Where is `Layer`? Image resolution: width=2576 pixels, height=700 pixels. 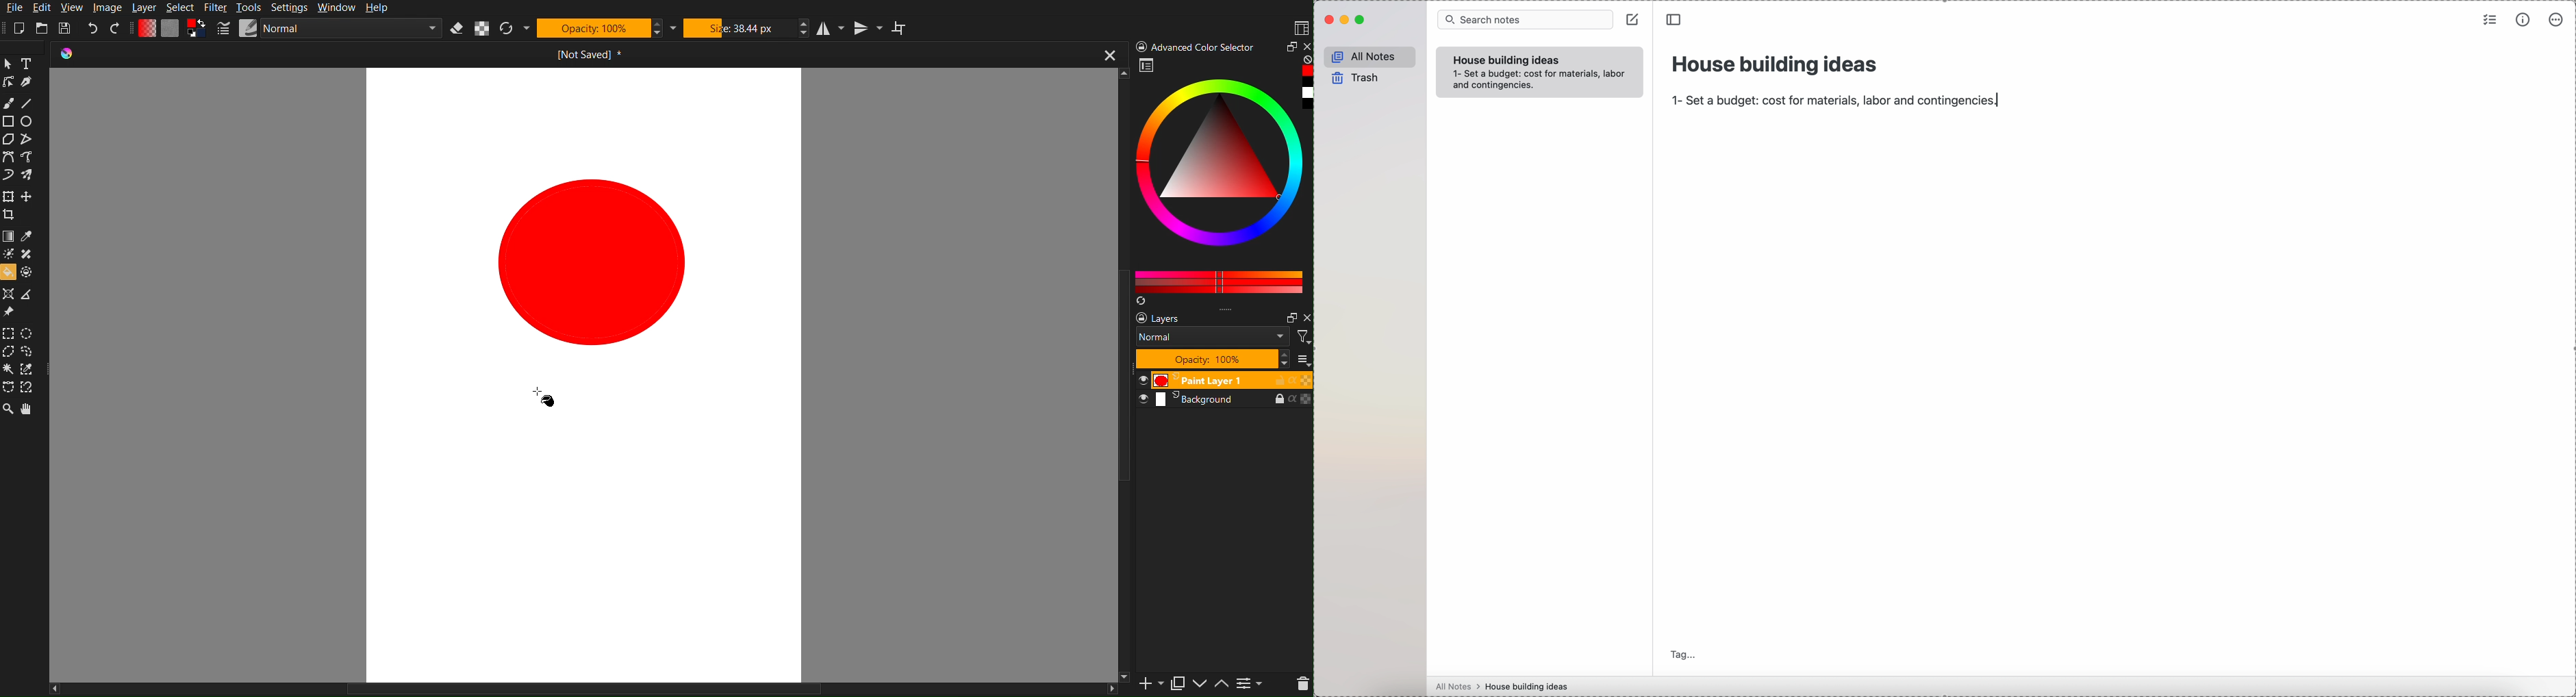 Layer is located at coordinates (144, 8).